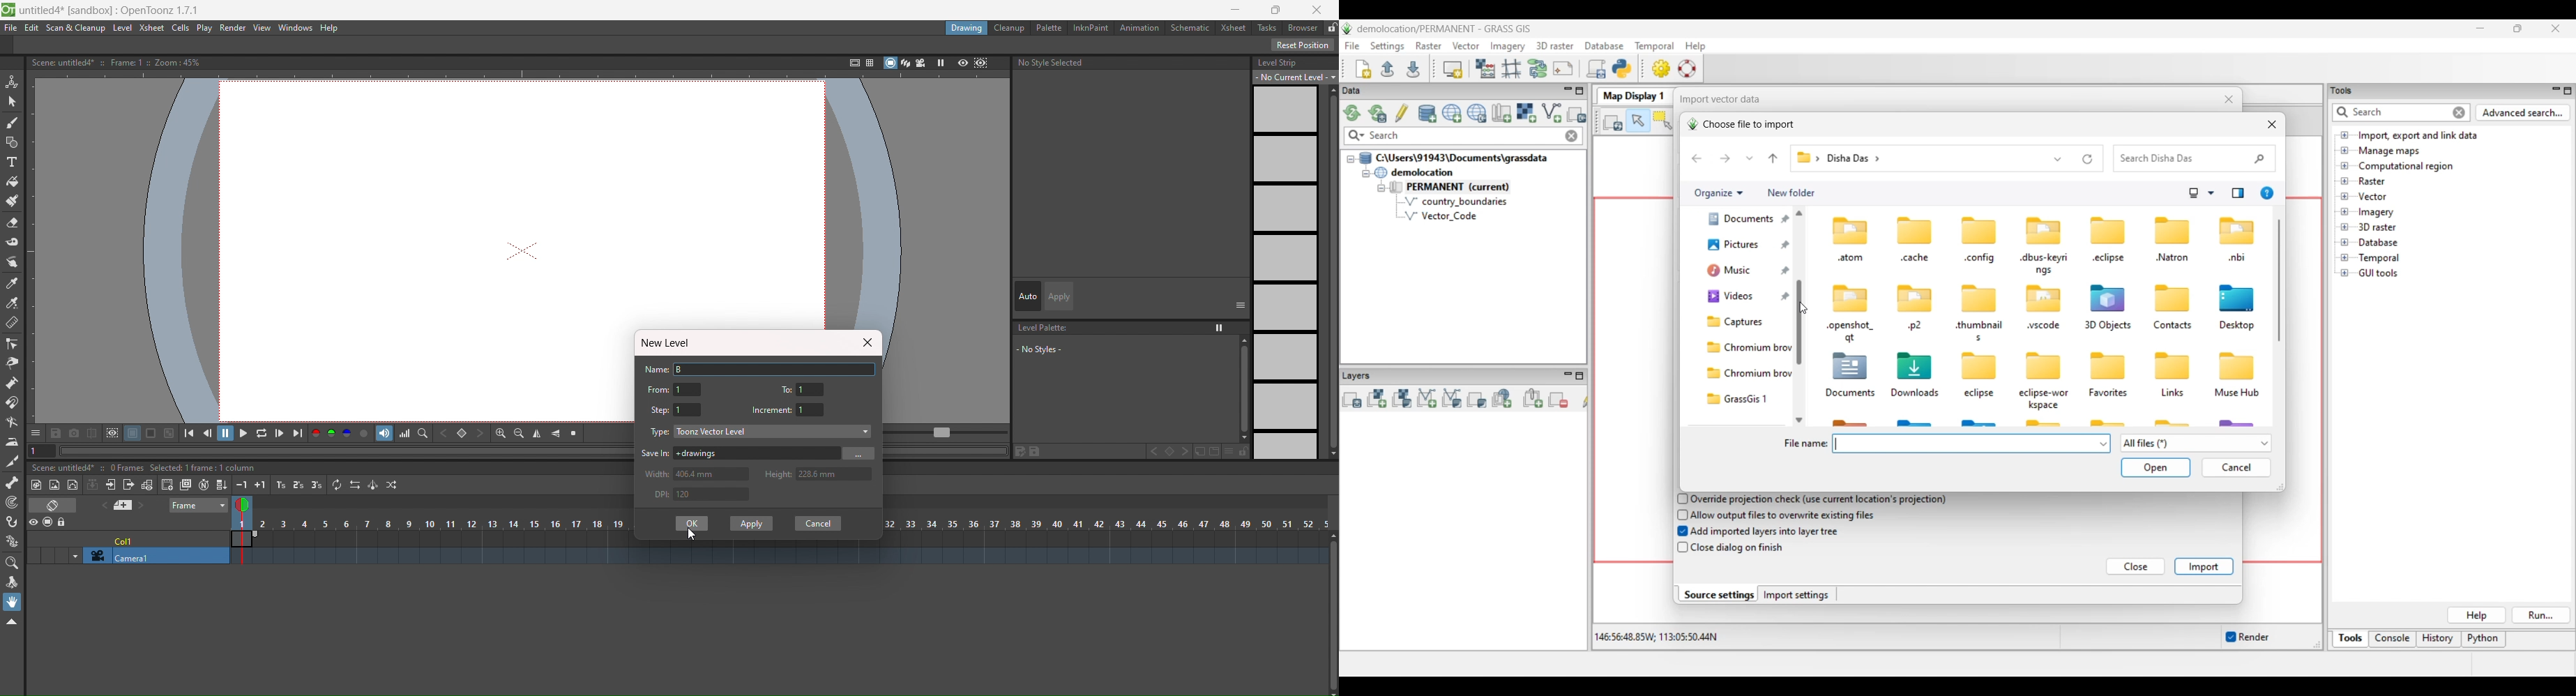  I want to click on options, so click(36, 432).